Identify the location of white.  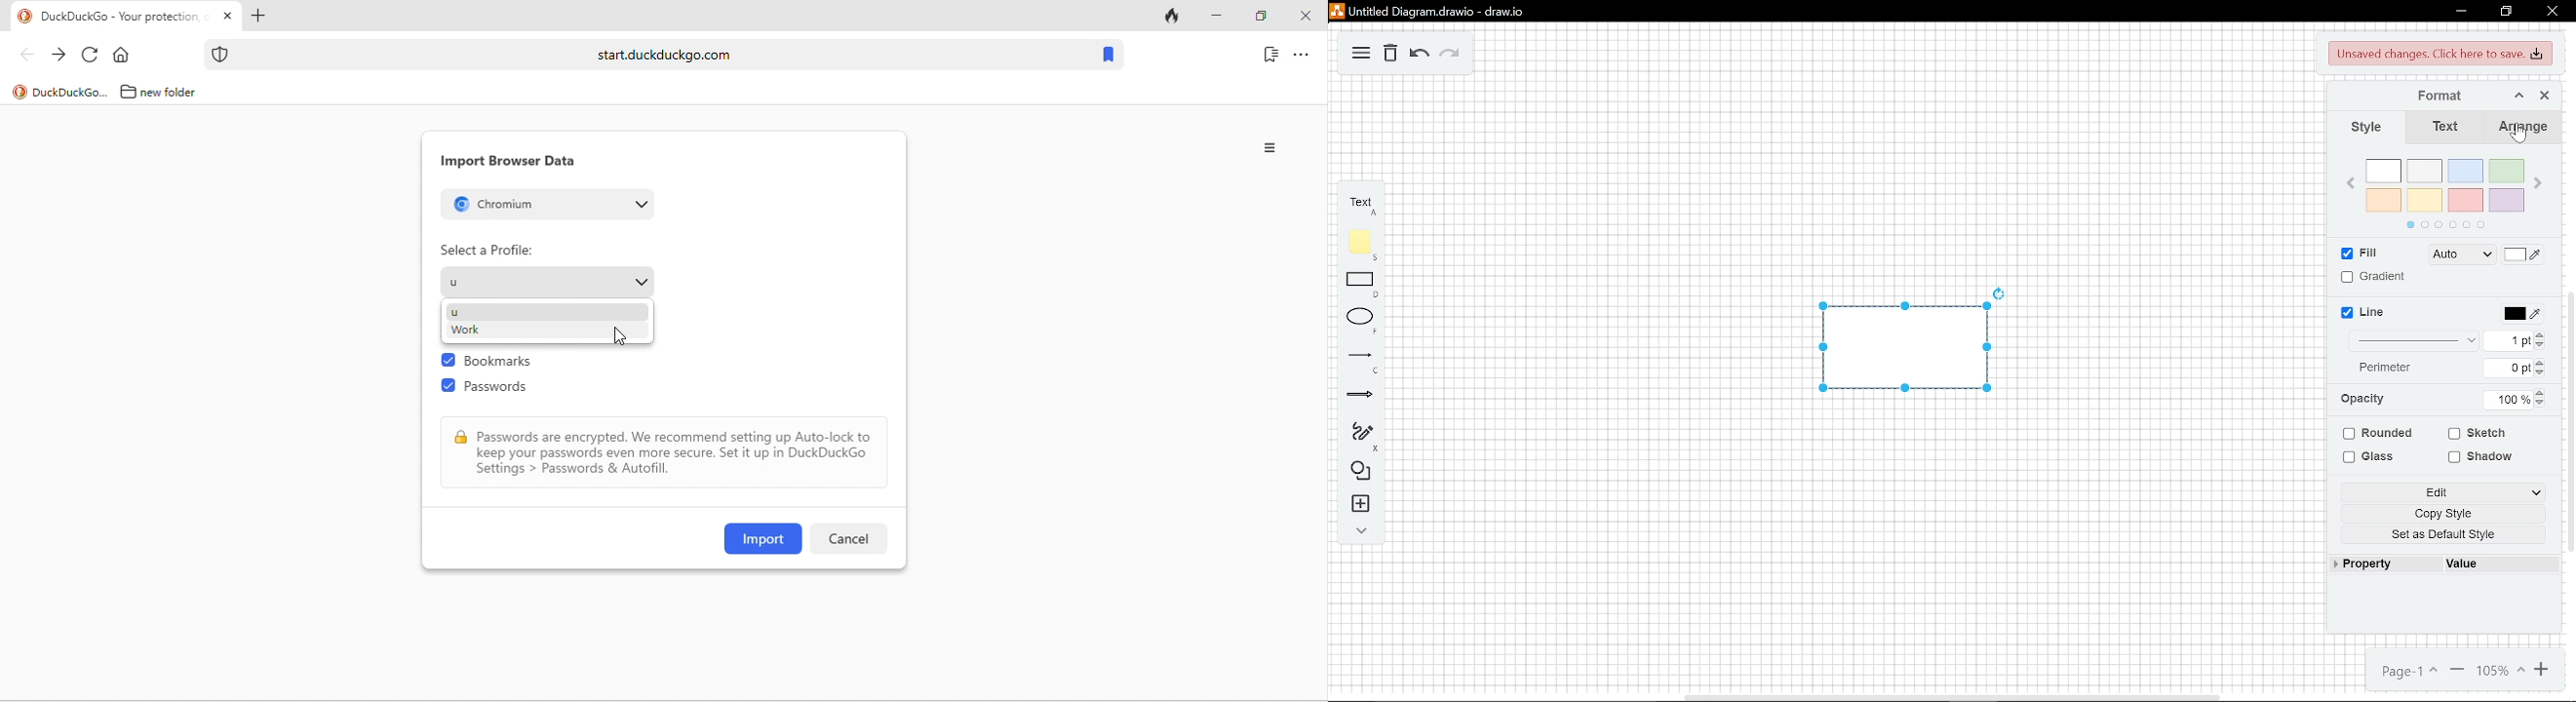
(2383, 172).